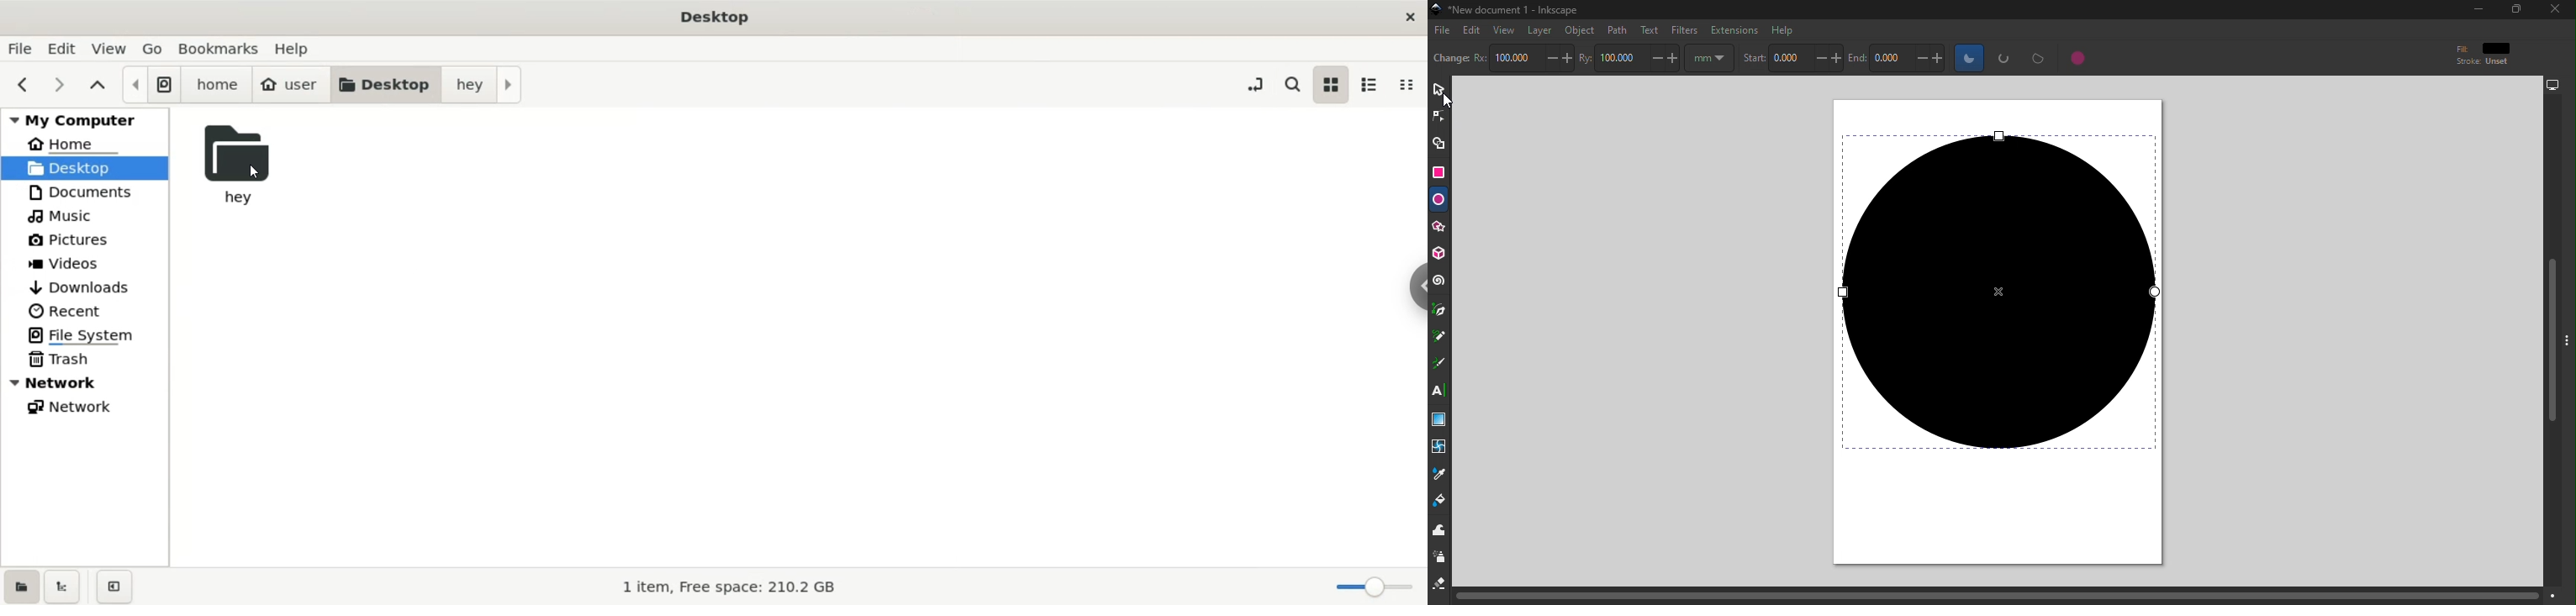 The image size is (2576, 616). I want to click on Close, so click(2552, 8).